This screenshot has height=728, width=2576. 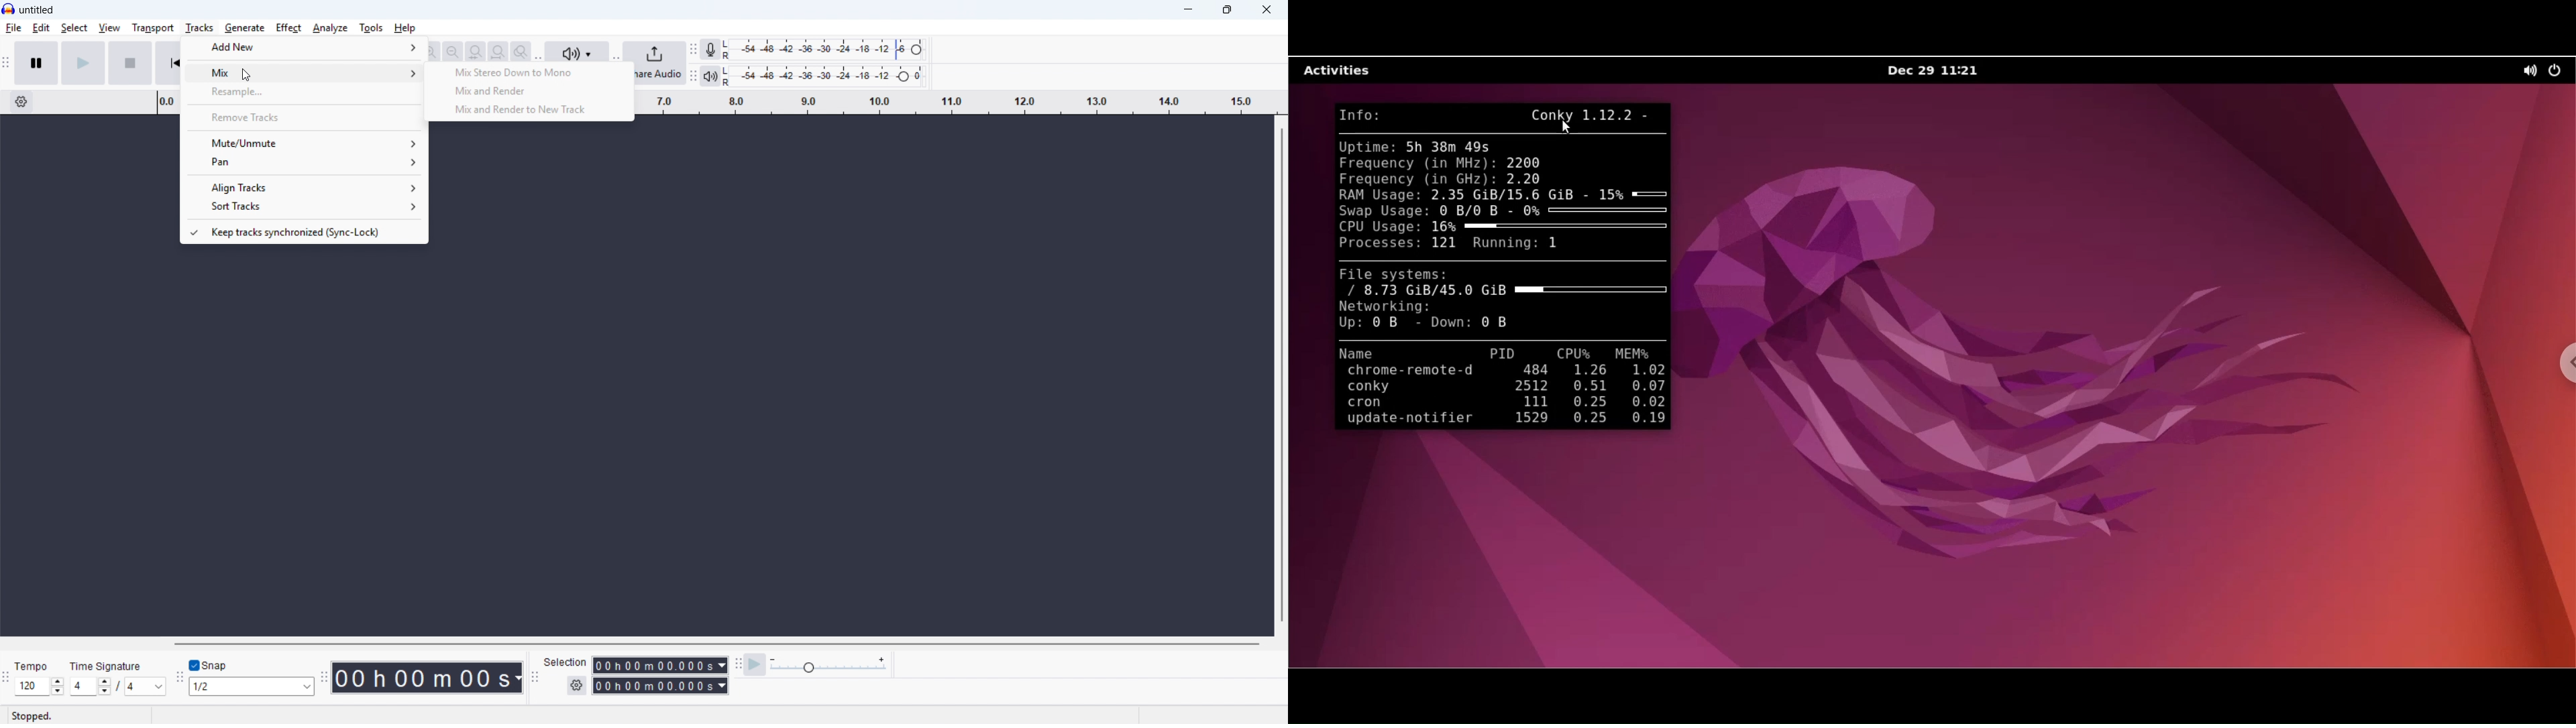 I want to click on mix , so click(x=303, y=72).